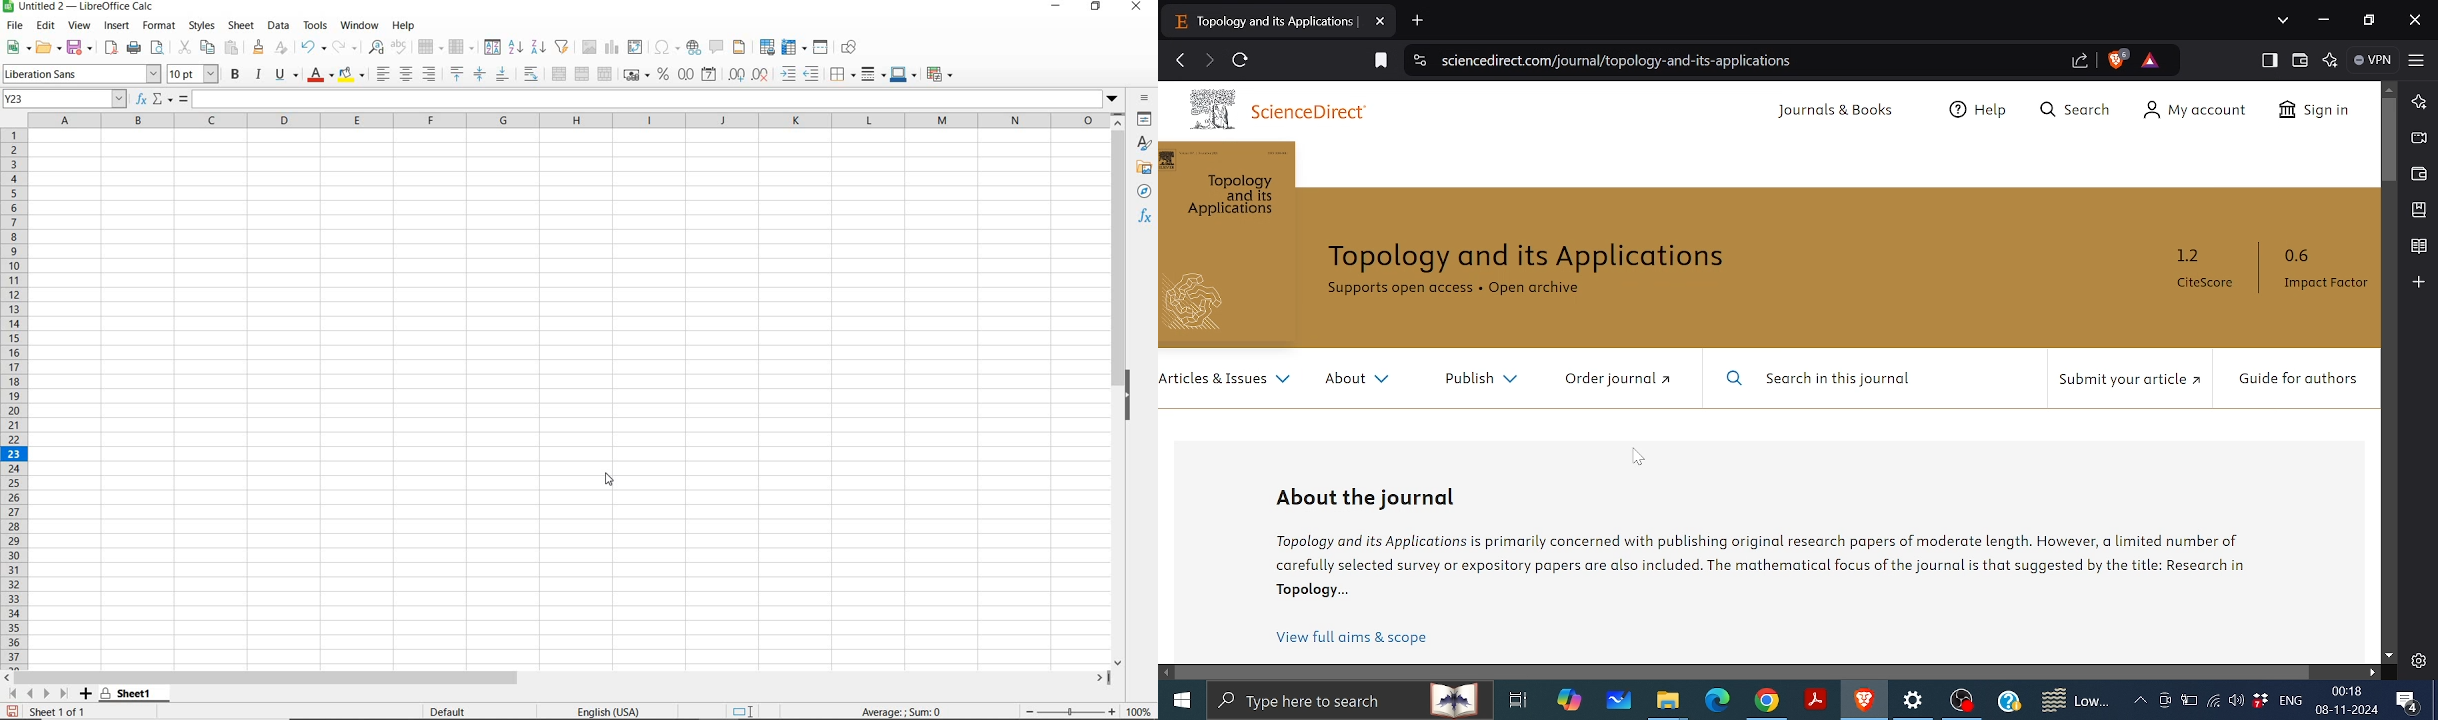  I want to click on NEW, so click(15, 48).